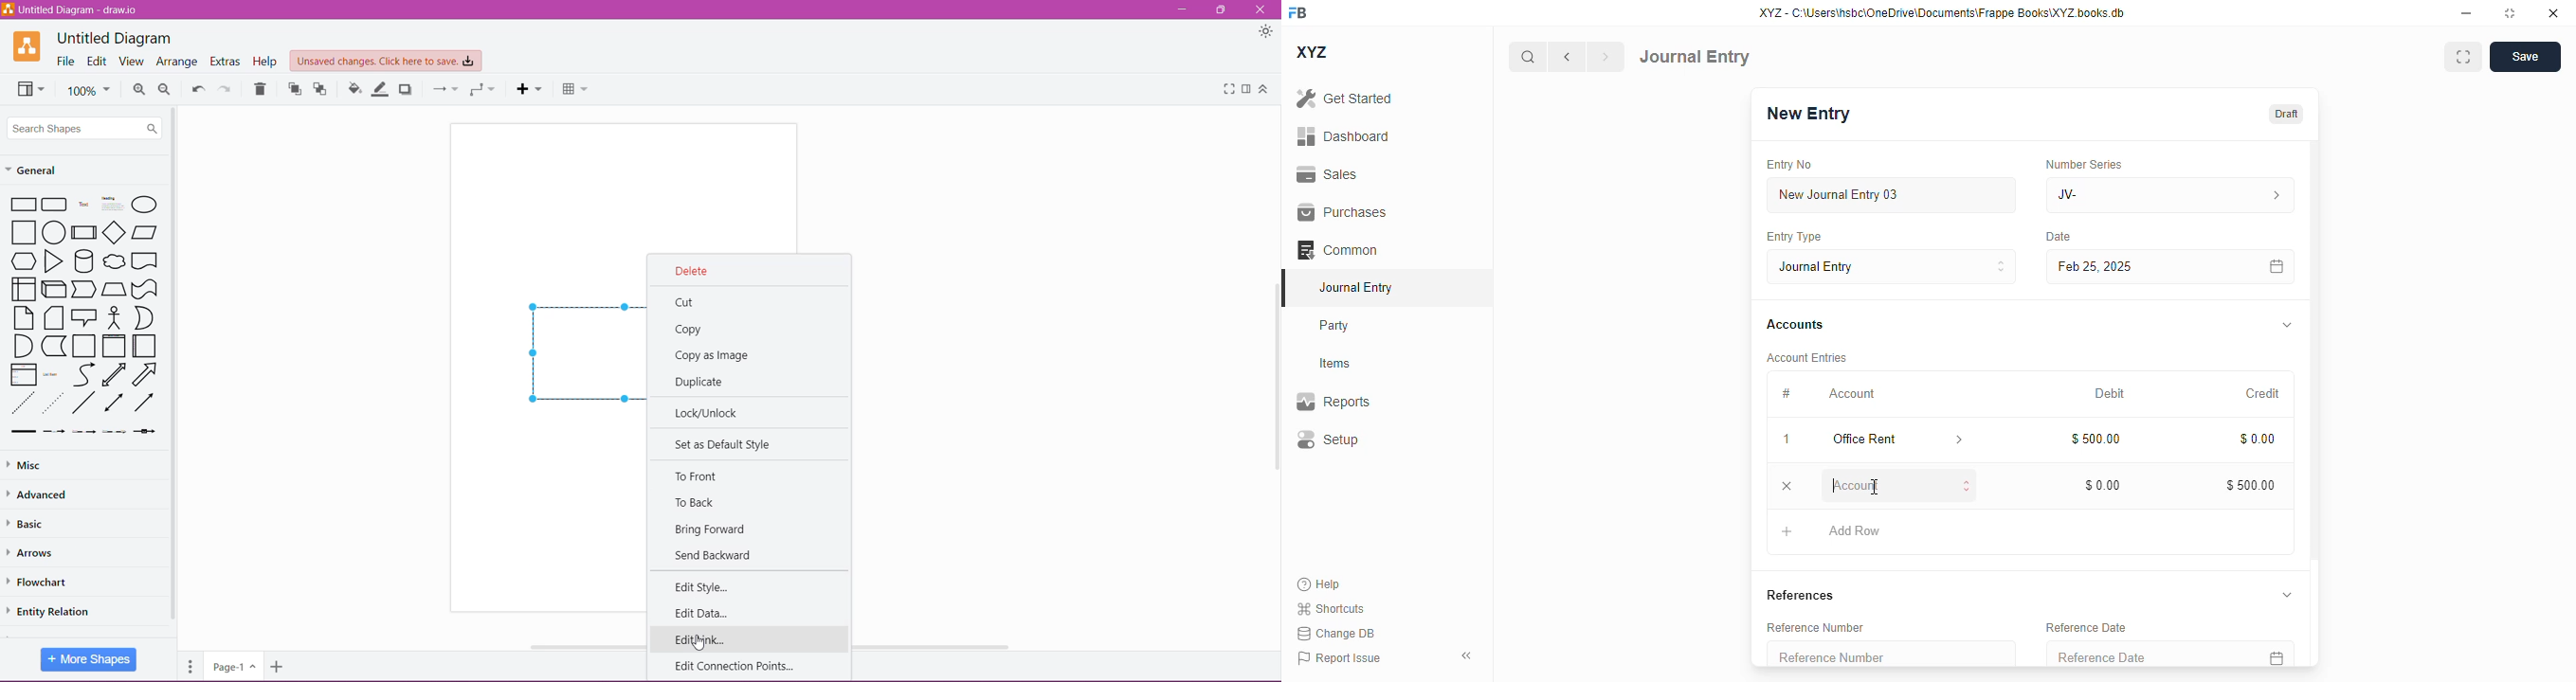  What do you see at coordinates (483, 90) in the screenshot?
I see `Waypoints` at bounding box center [483, 90].